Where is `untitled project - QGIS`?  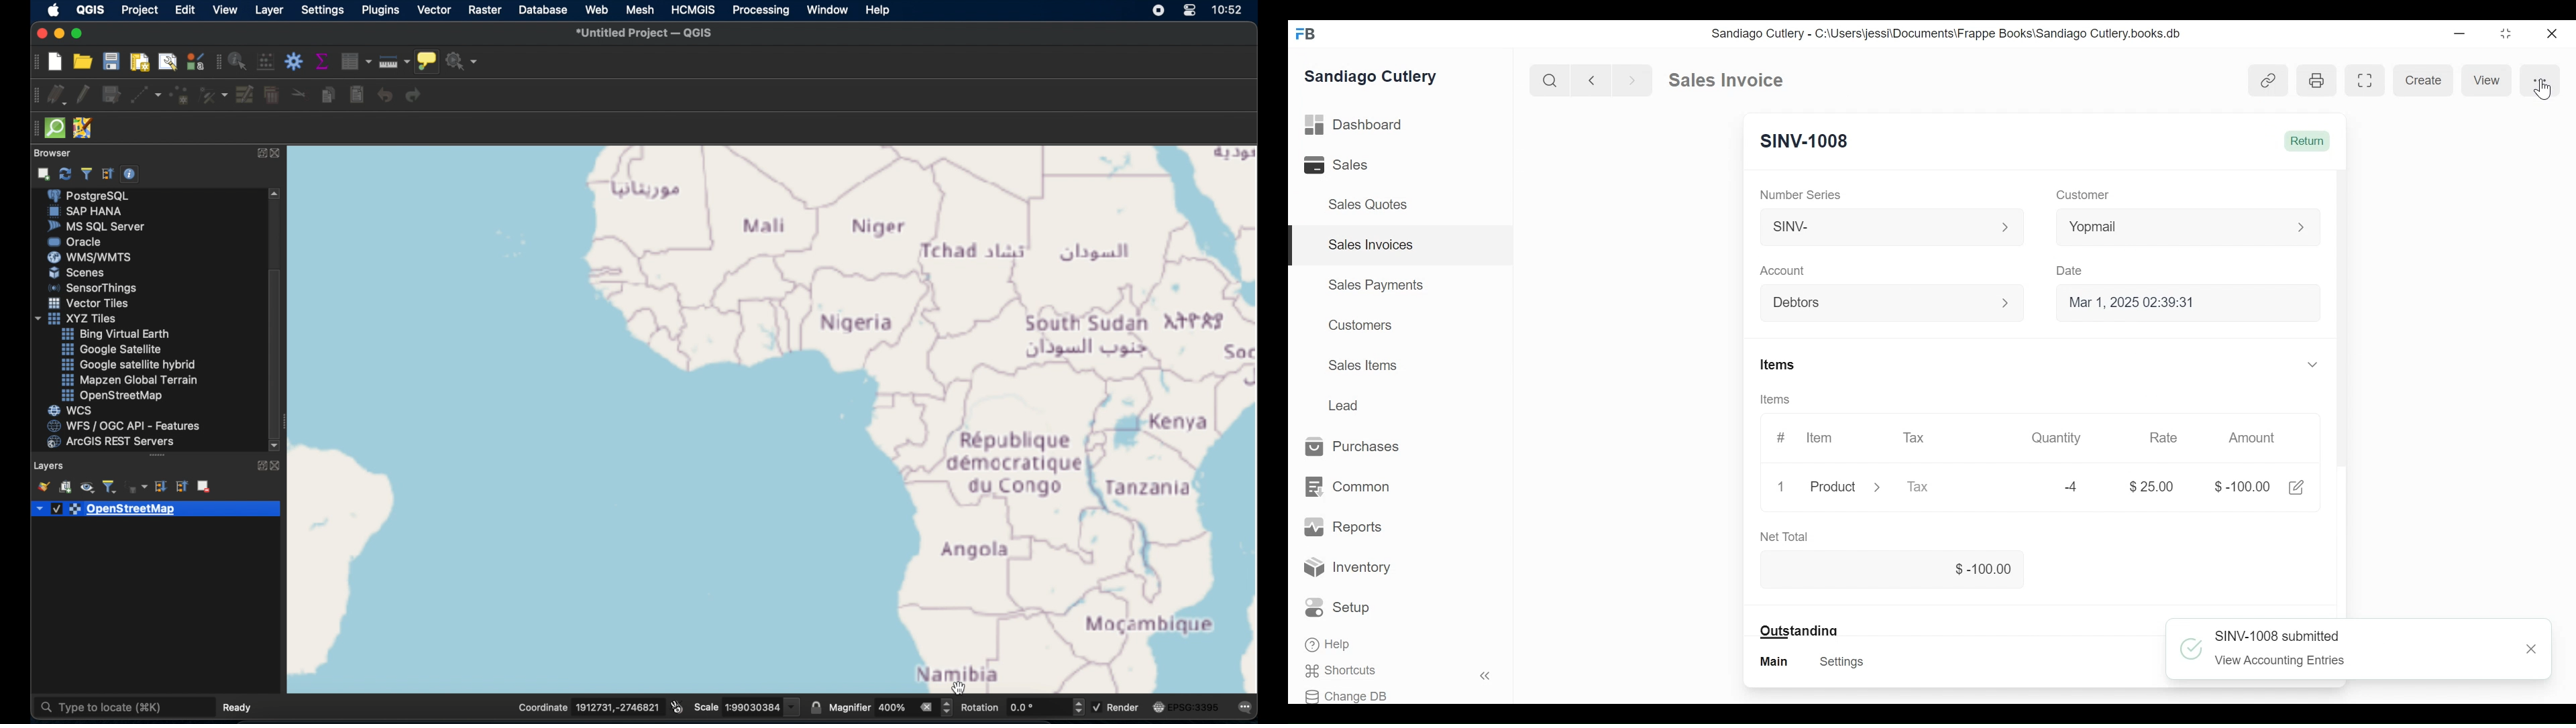 untitled project - QGIS is located at coordinates (646, 32).